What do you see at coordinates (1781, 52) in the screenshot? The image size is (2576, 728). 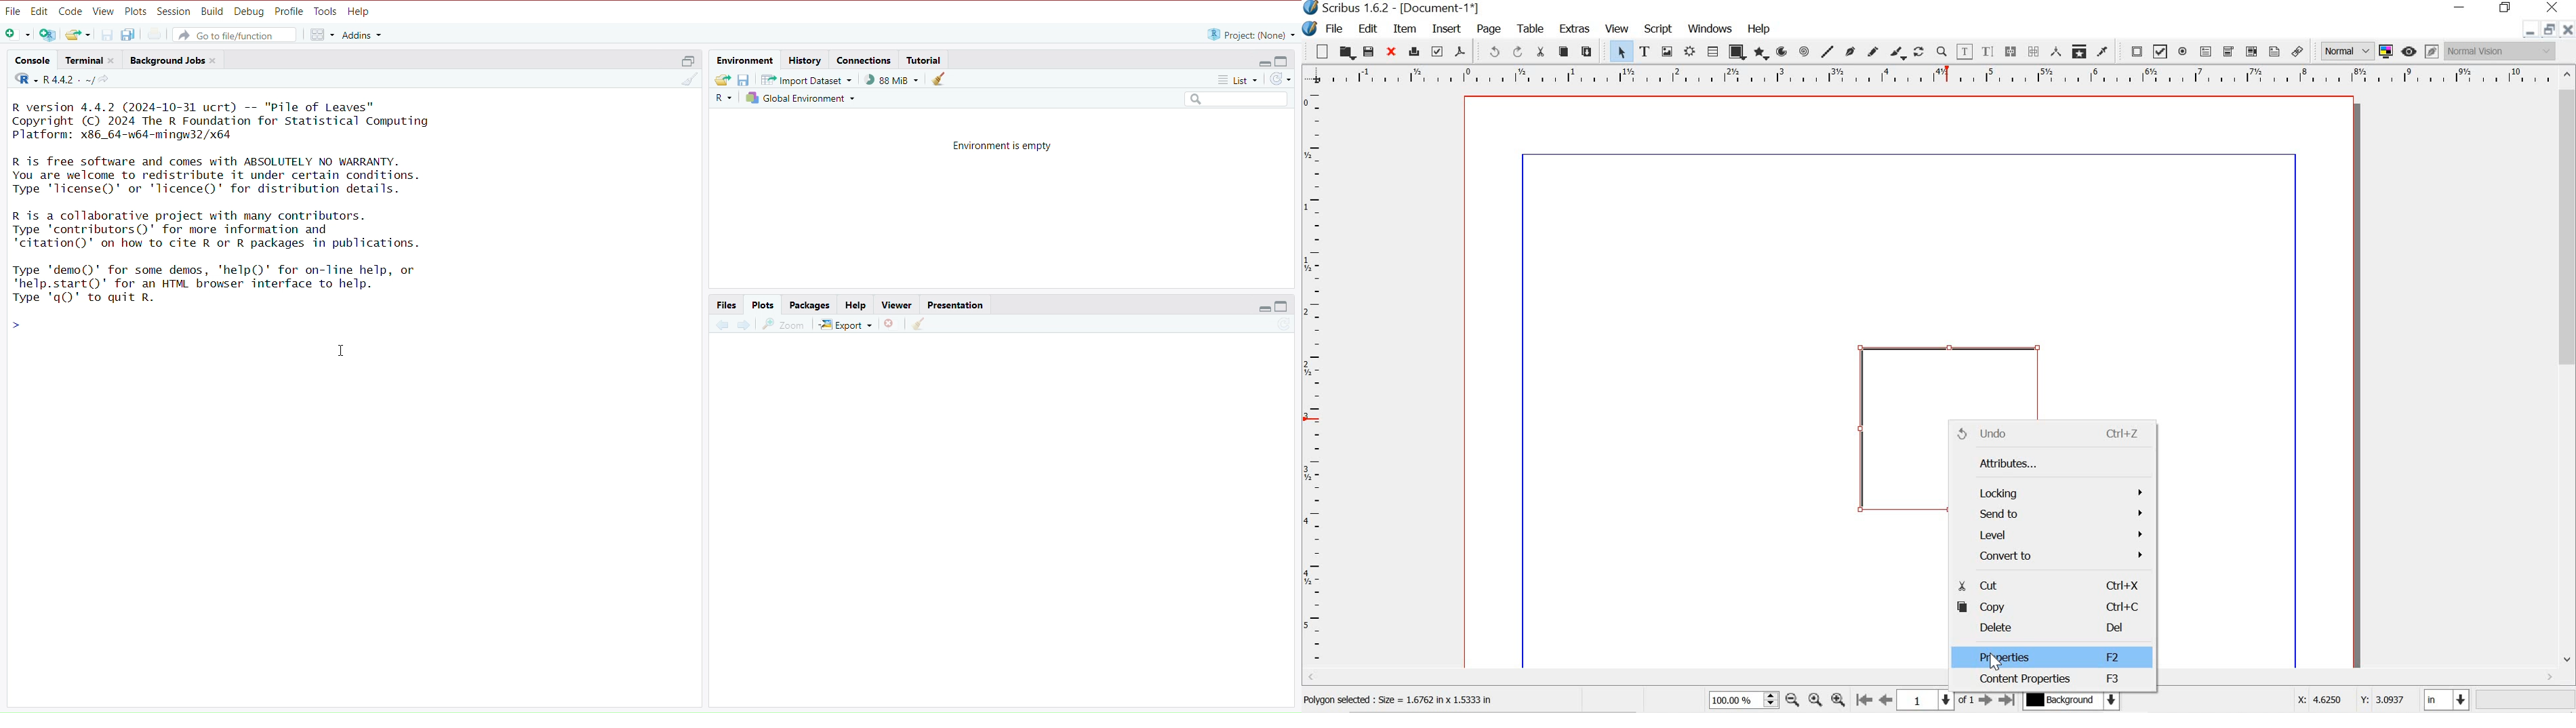 I see `arc` at bounding box center [1781, 52].